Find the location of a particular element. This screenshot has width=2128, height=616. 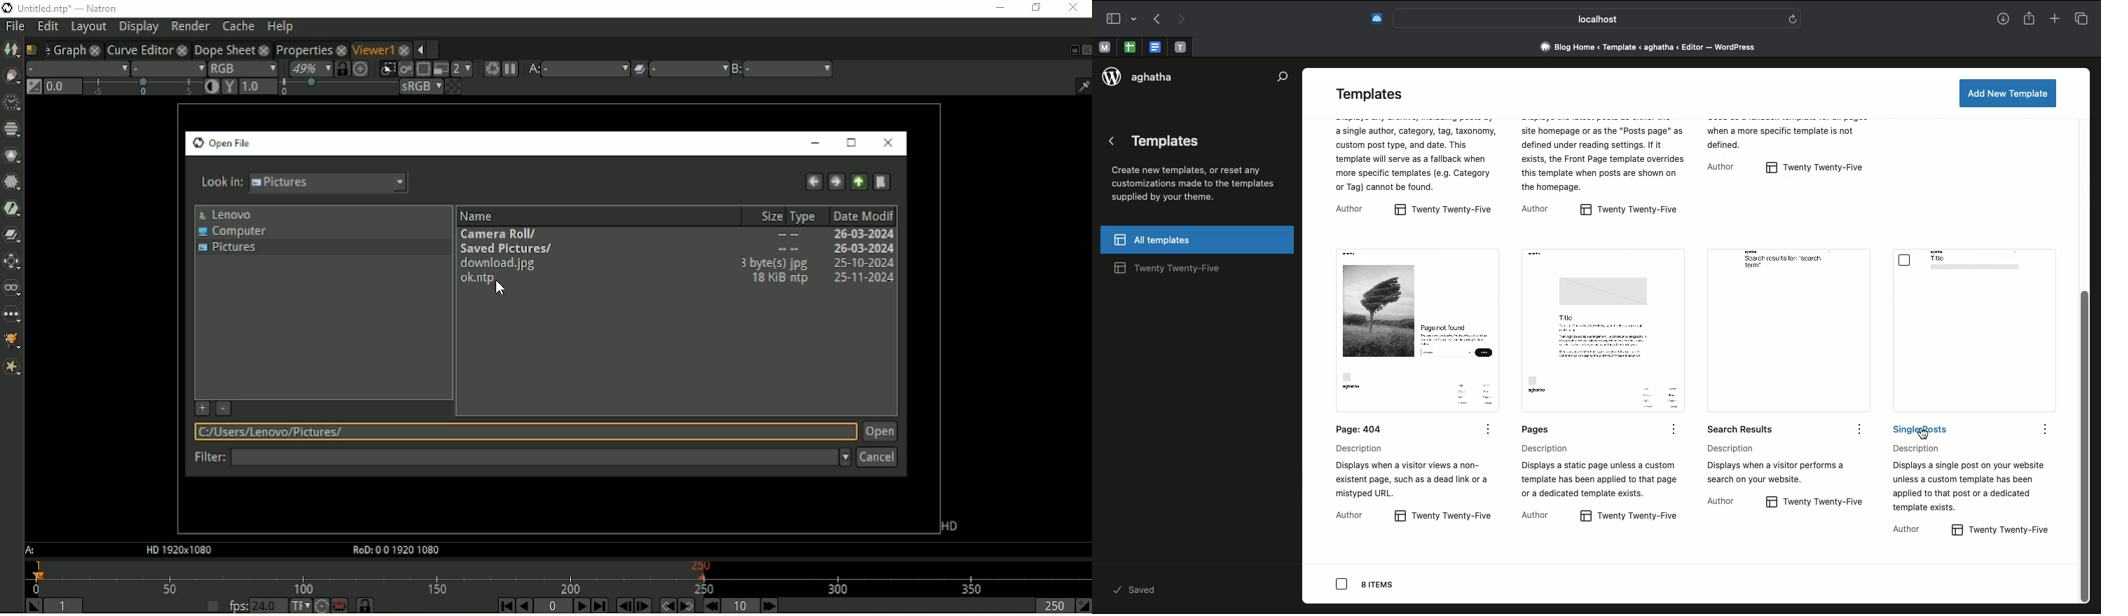

Author is located at coordinates (1350, 515).